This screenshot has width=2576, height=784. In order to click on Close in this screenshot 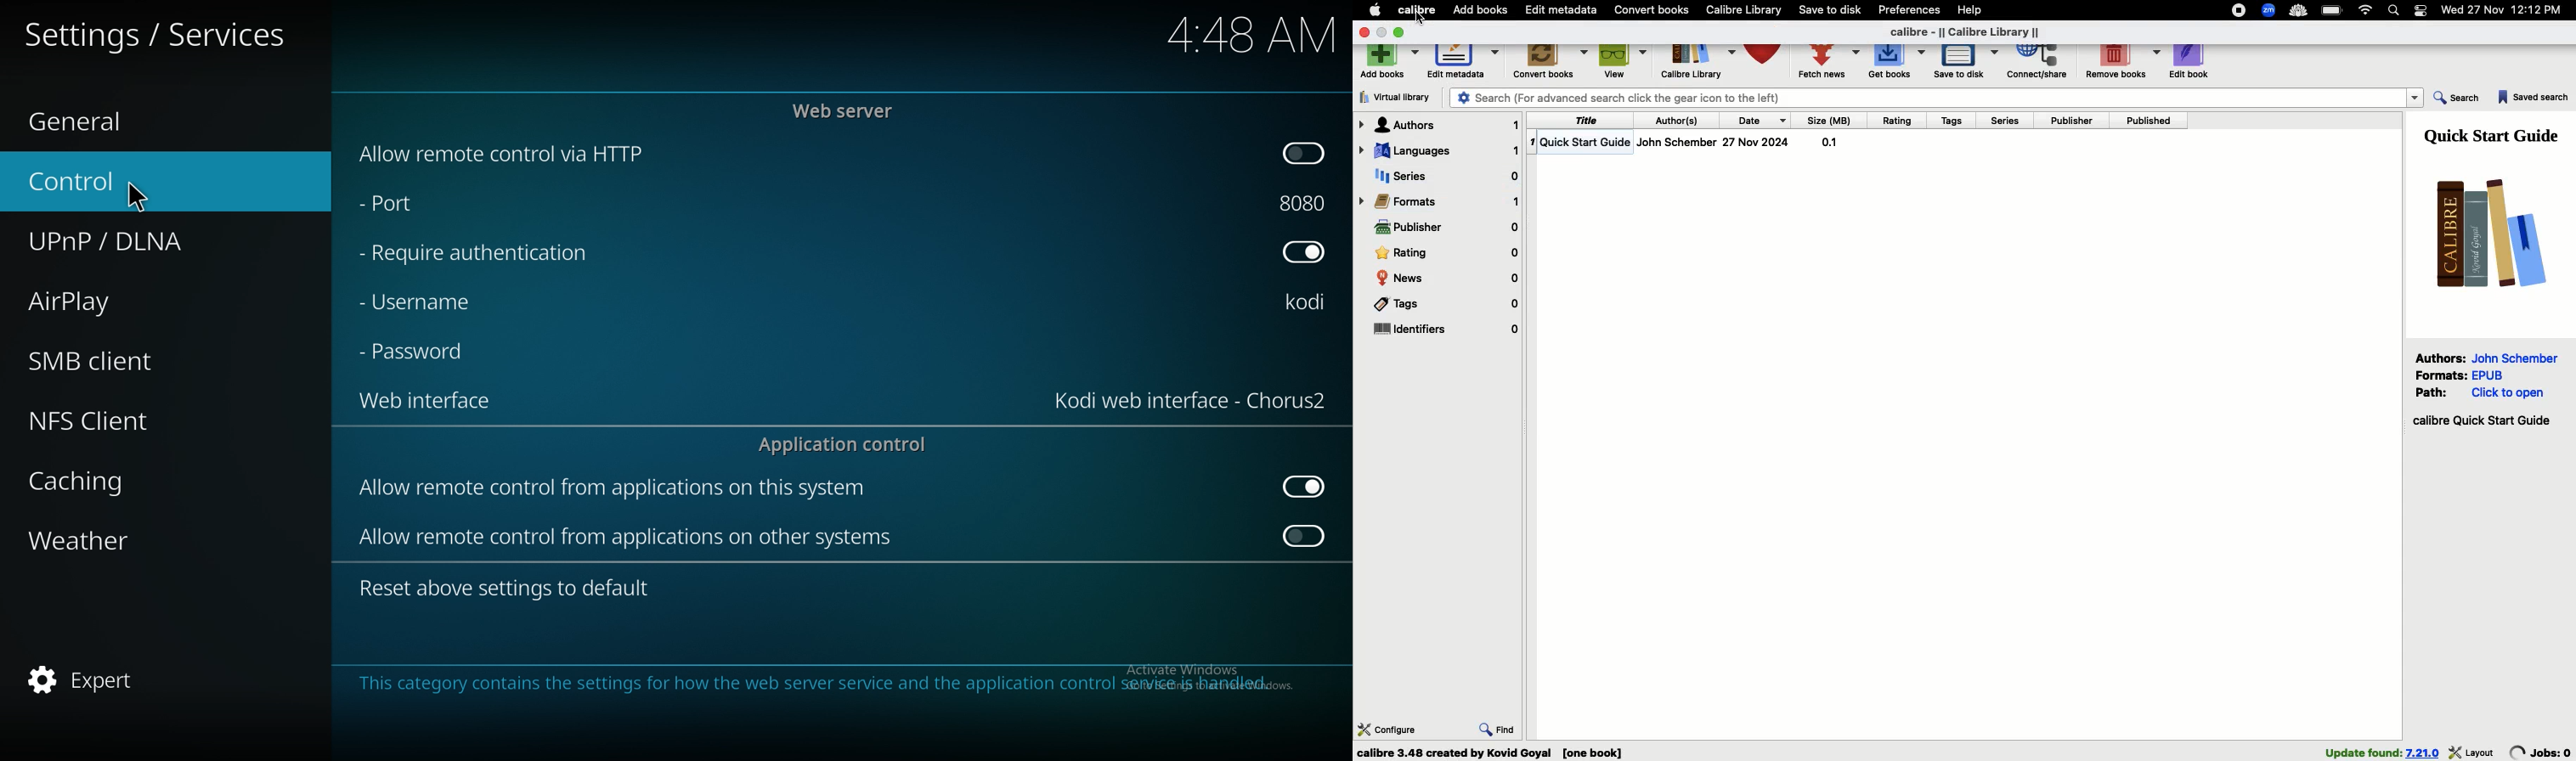, I will do `click(1364, 31)`.